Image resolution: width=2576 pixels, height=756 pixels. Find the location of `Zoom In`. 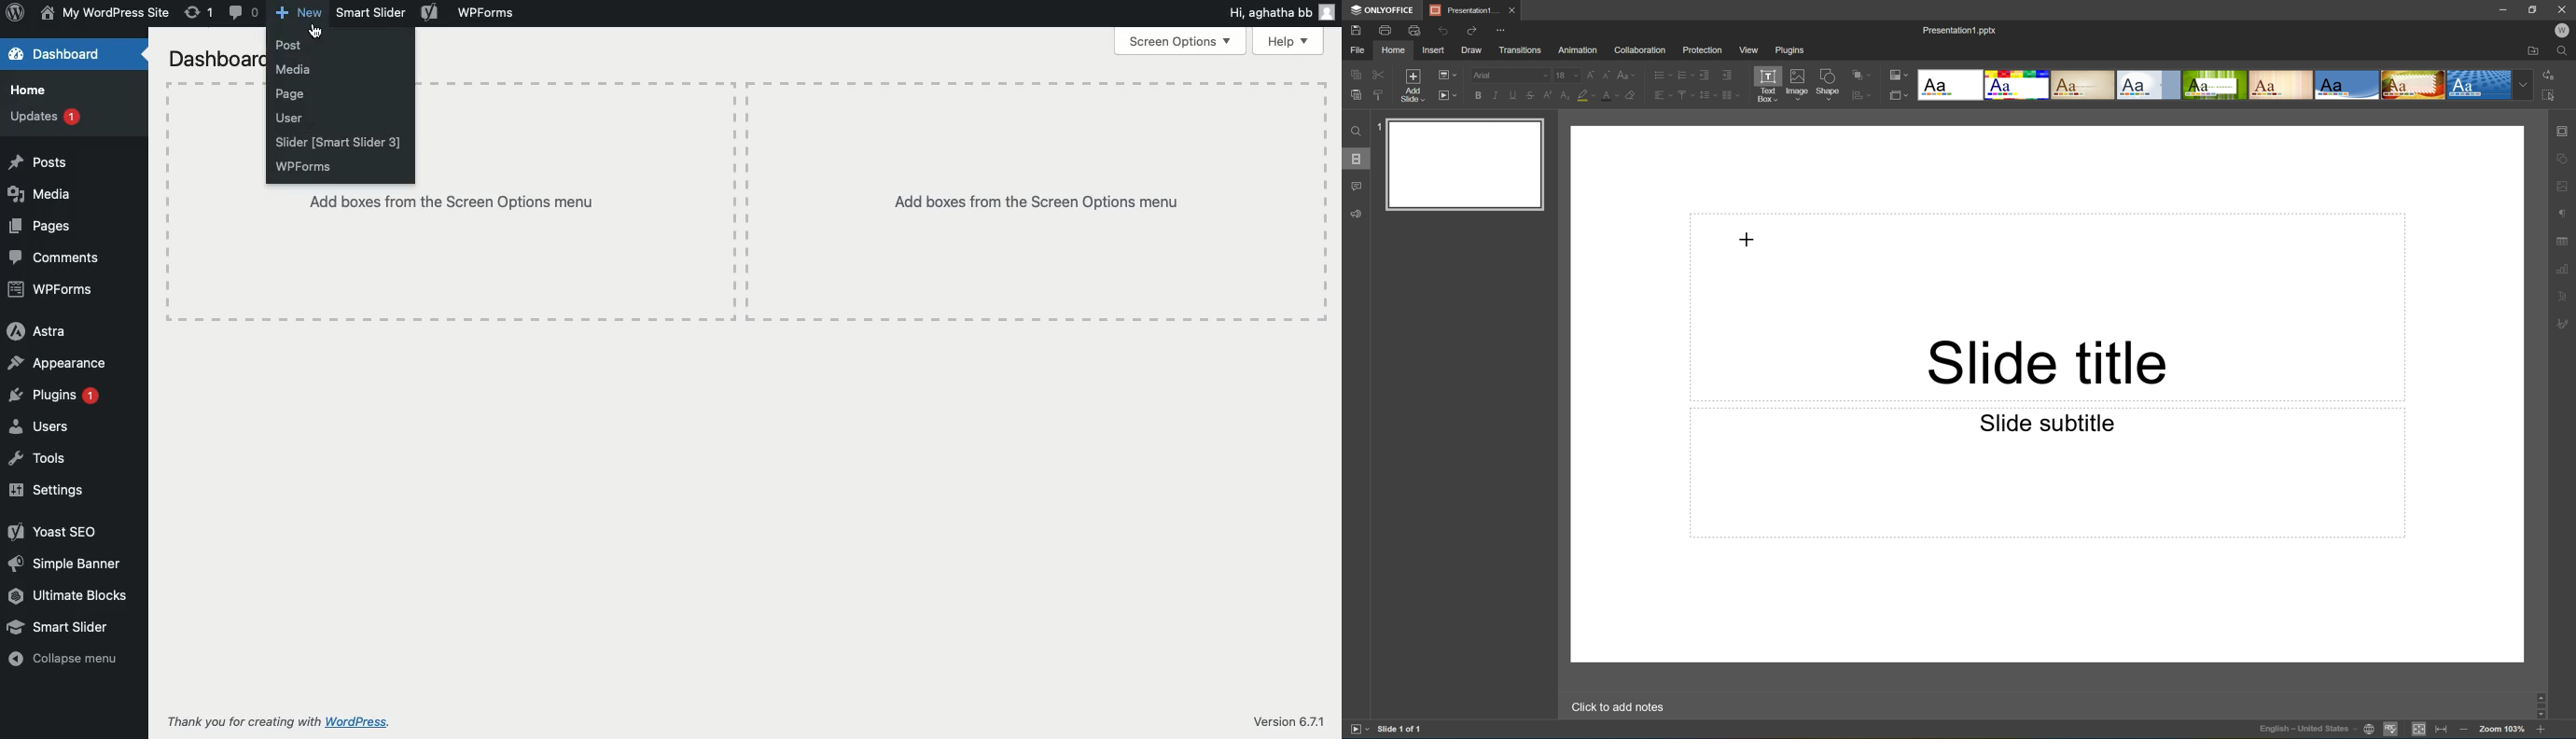

Zoom In is located at coordinates (2540, 731).